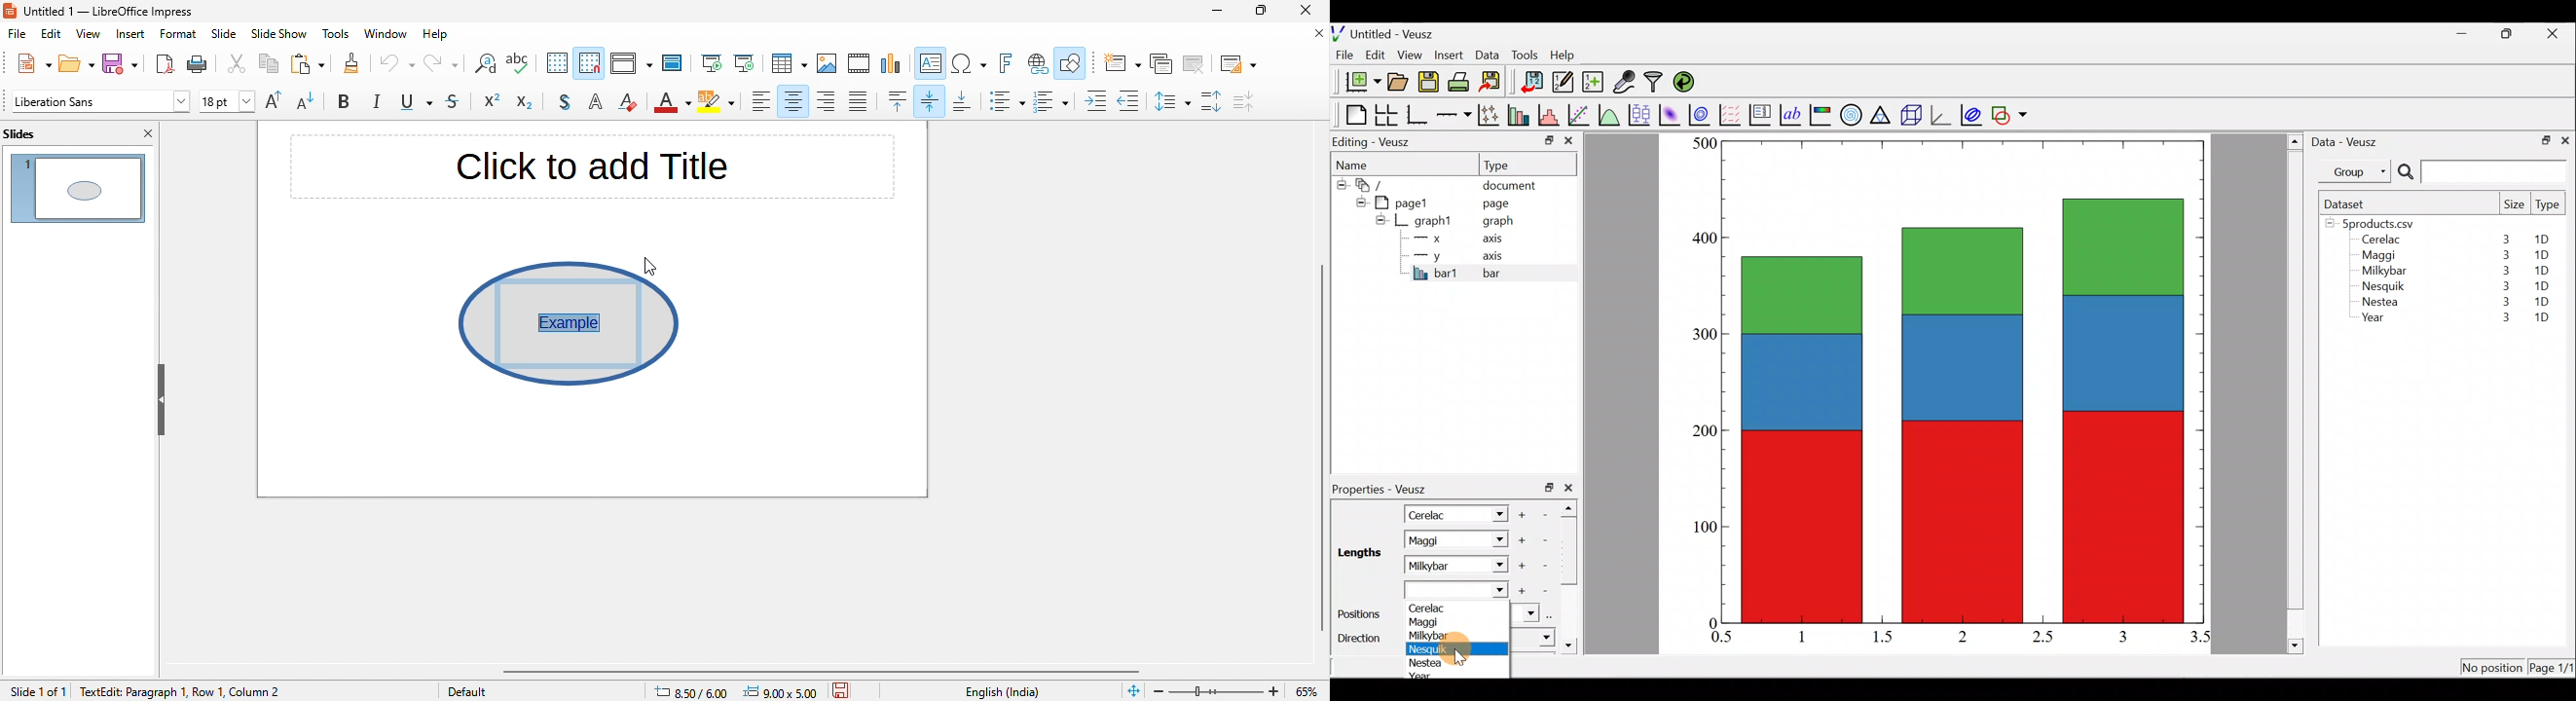 This screenshot has width=2576, height=728. I want to click on subscript, so click(529, 103).